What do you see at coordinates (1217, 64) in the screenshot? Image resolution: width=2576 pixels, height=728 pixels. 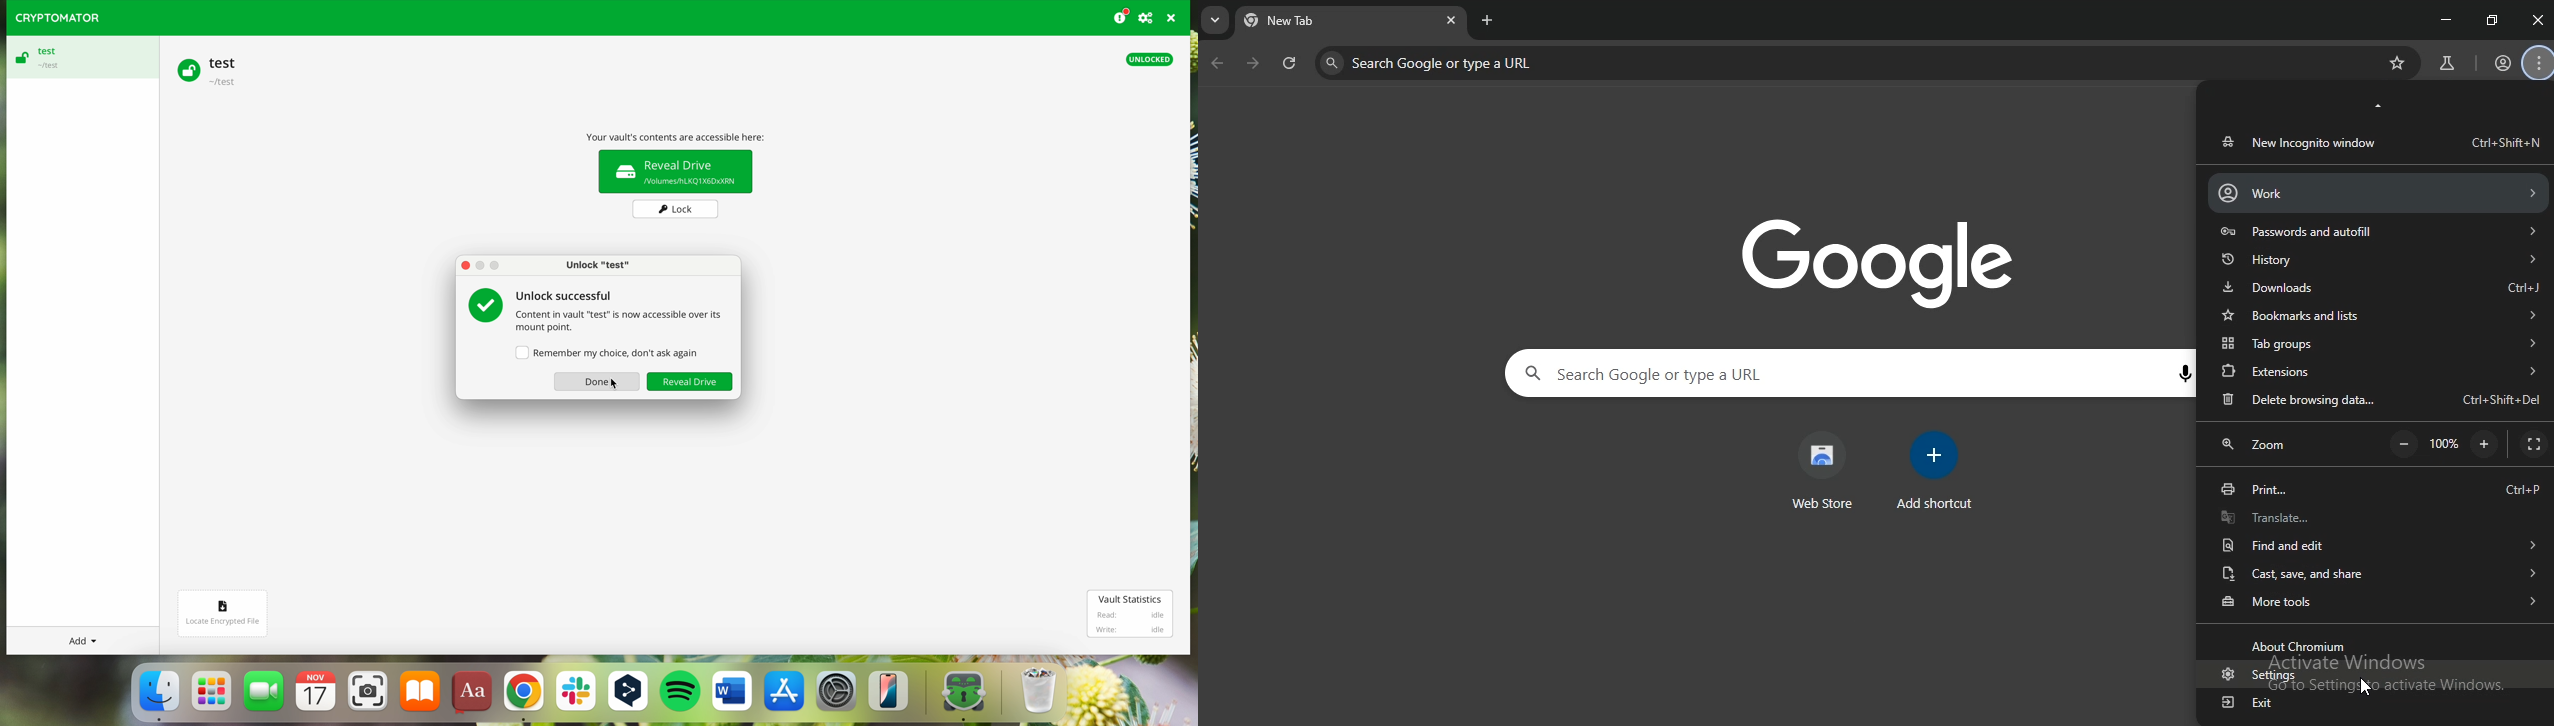 I see `click to go back` at bounding box center [1217, 64].